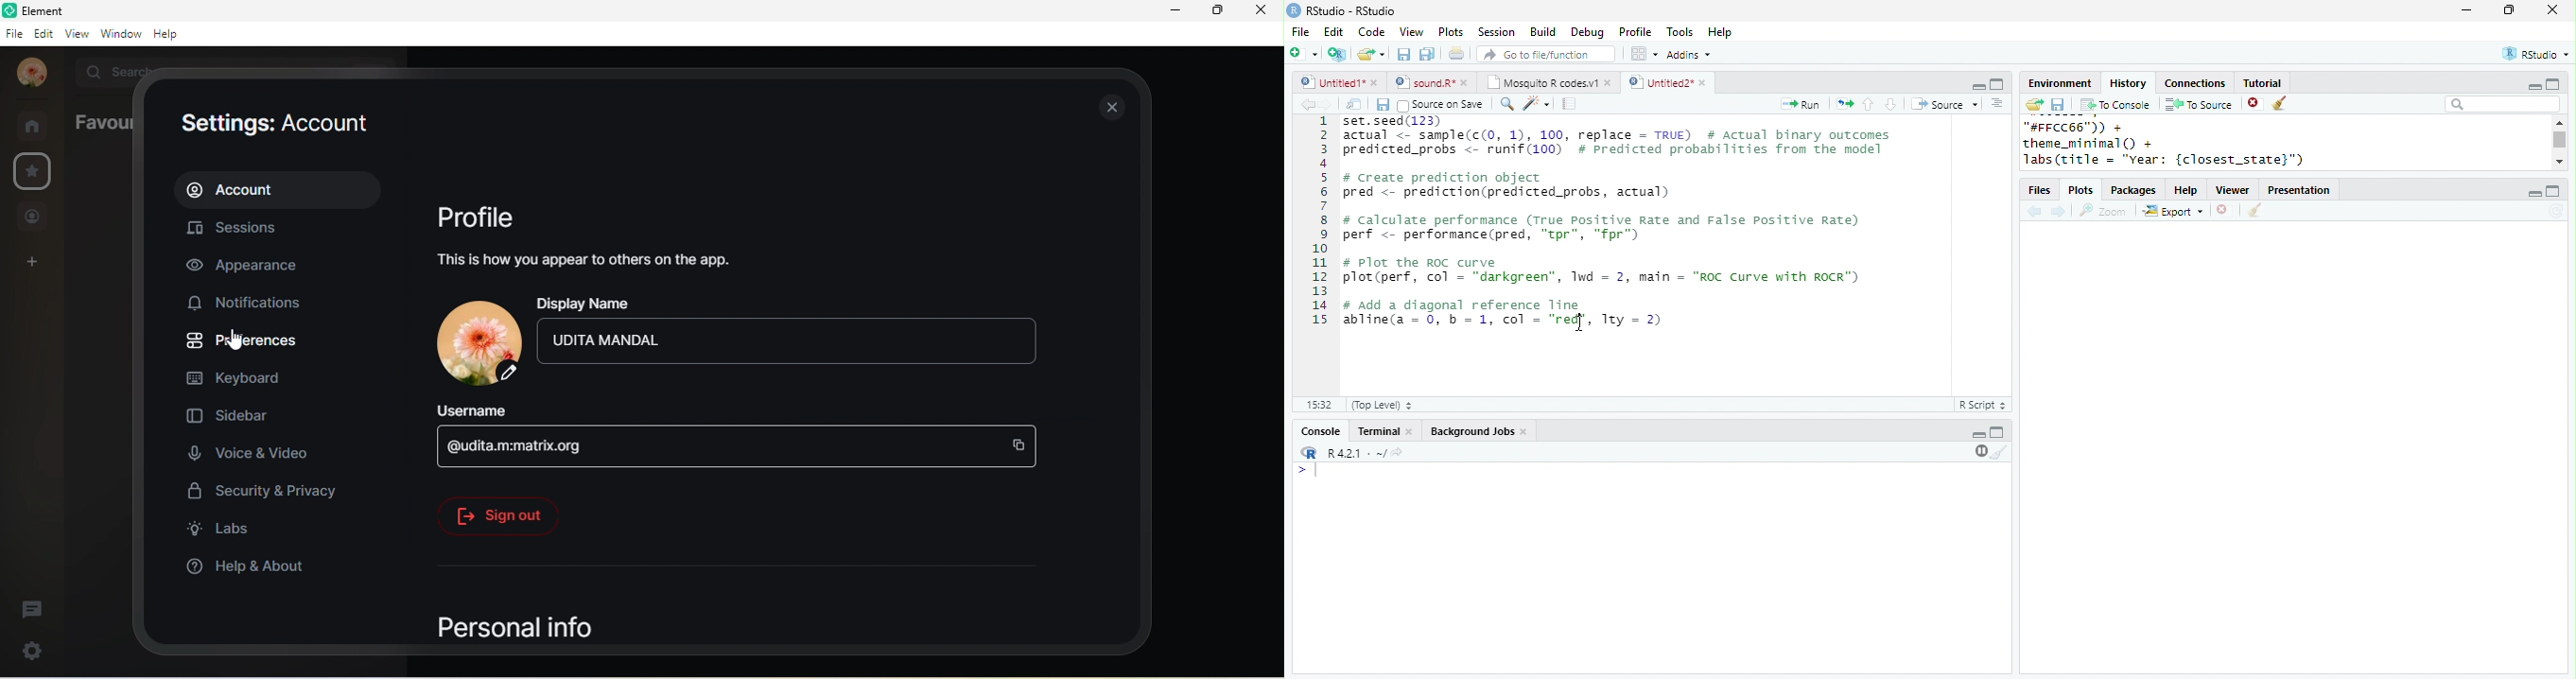  I want to click on close file, so click(2255, 104).